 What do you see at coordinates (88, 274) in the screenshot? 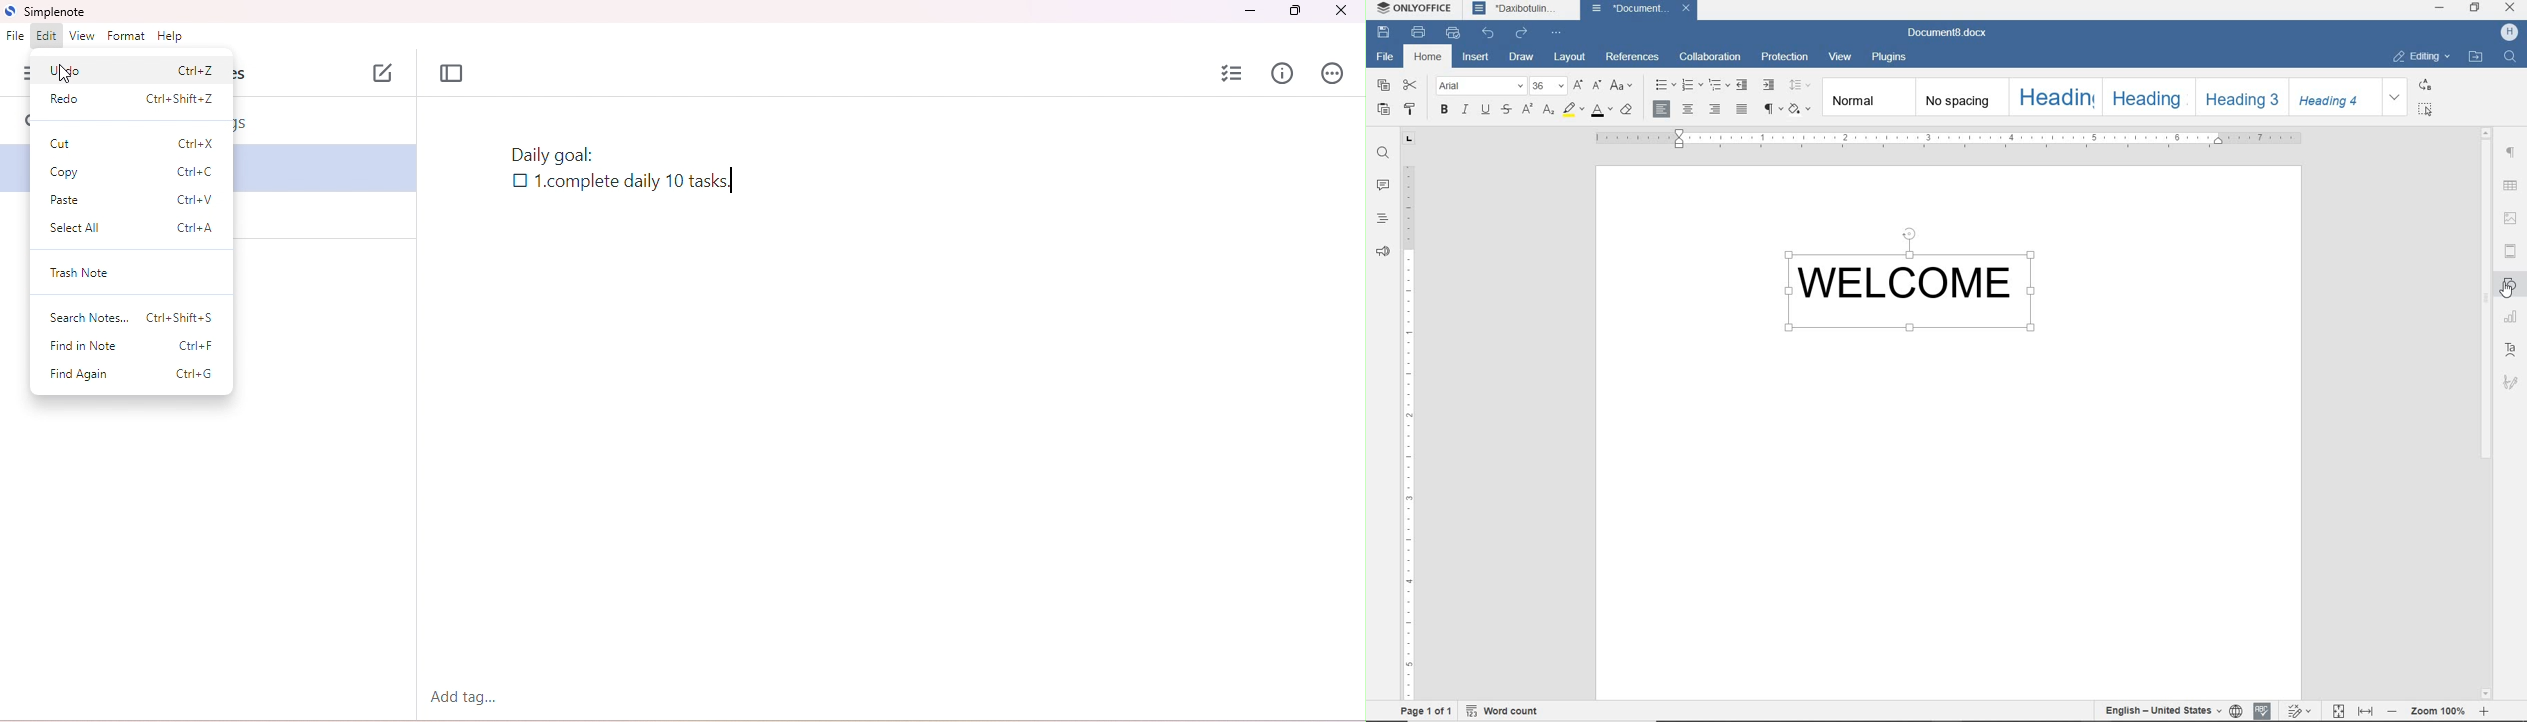
I see `trash note` at bounding box center [88, 274].